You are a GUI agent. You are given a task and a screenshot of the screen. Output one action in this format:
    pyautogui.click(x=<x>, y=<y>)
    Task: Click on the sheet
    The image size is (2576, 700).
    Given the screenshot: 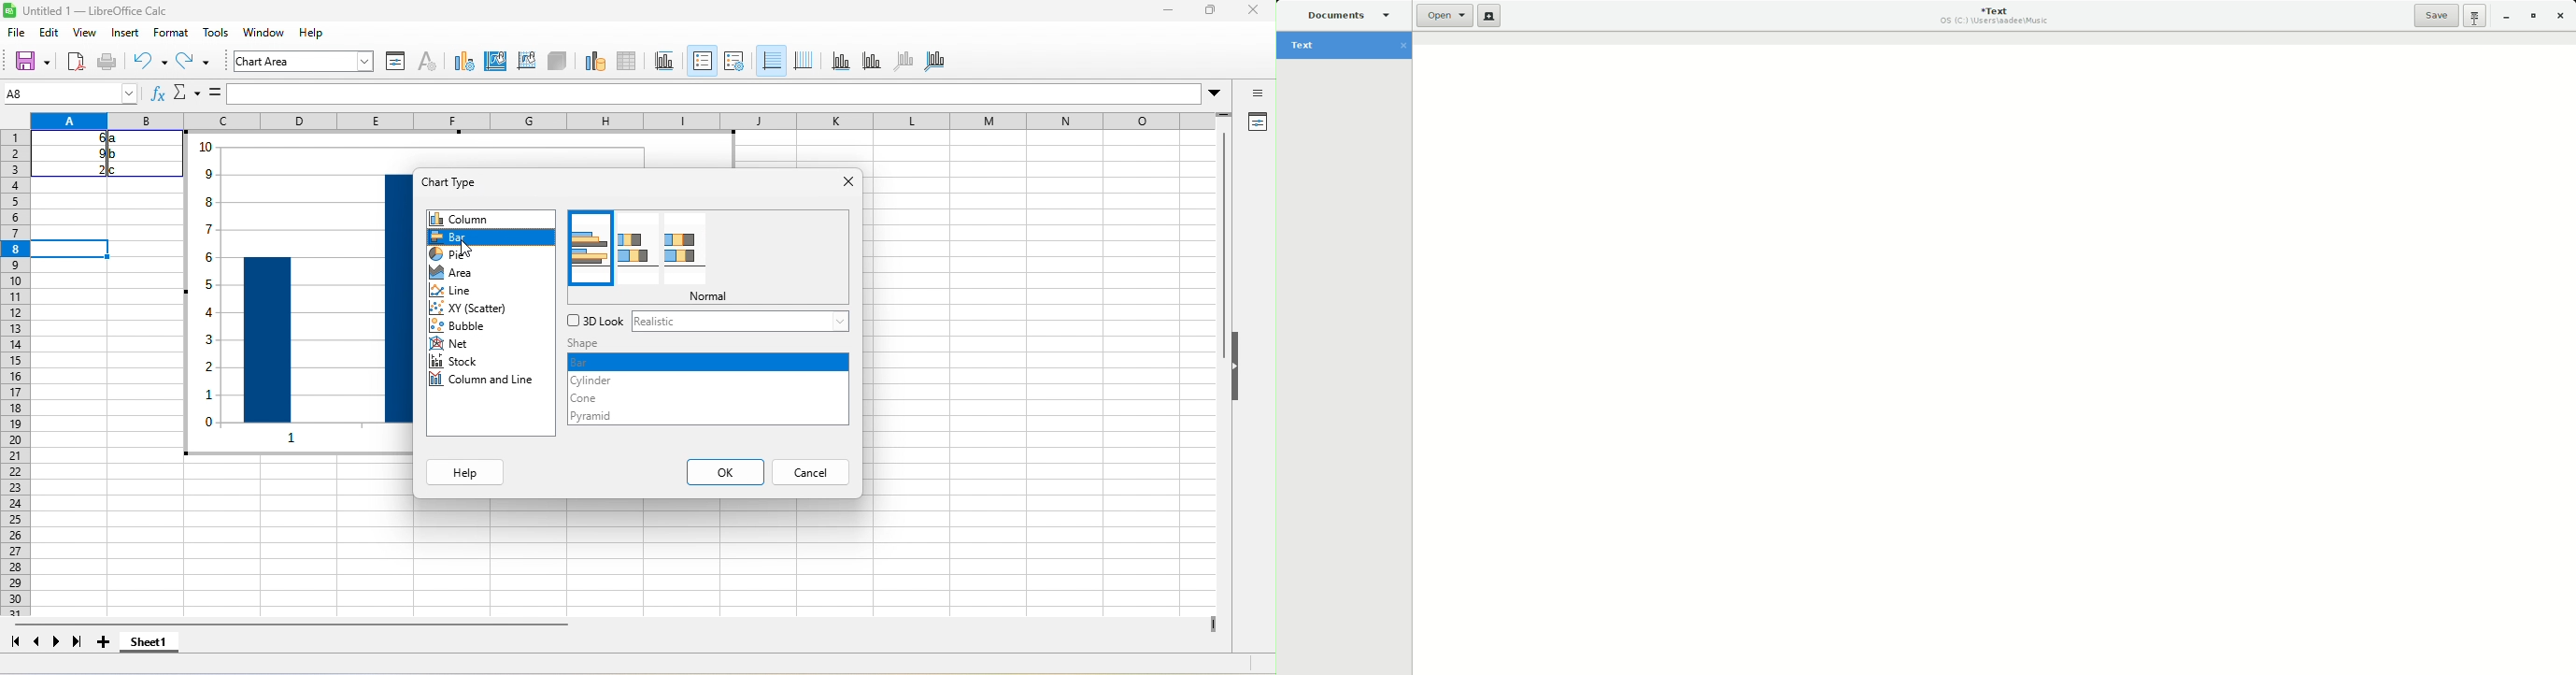 What is the action you would take?
    pyautogui.click(x=259, y=30)
    